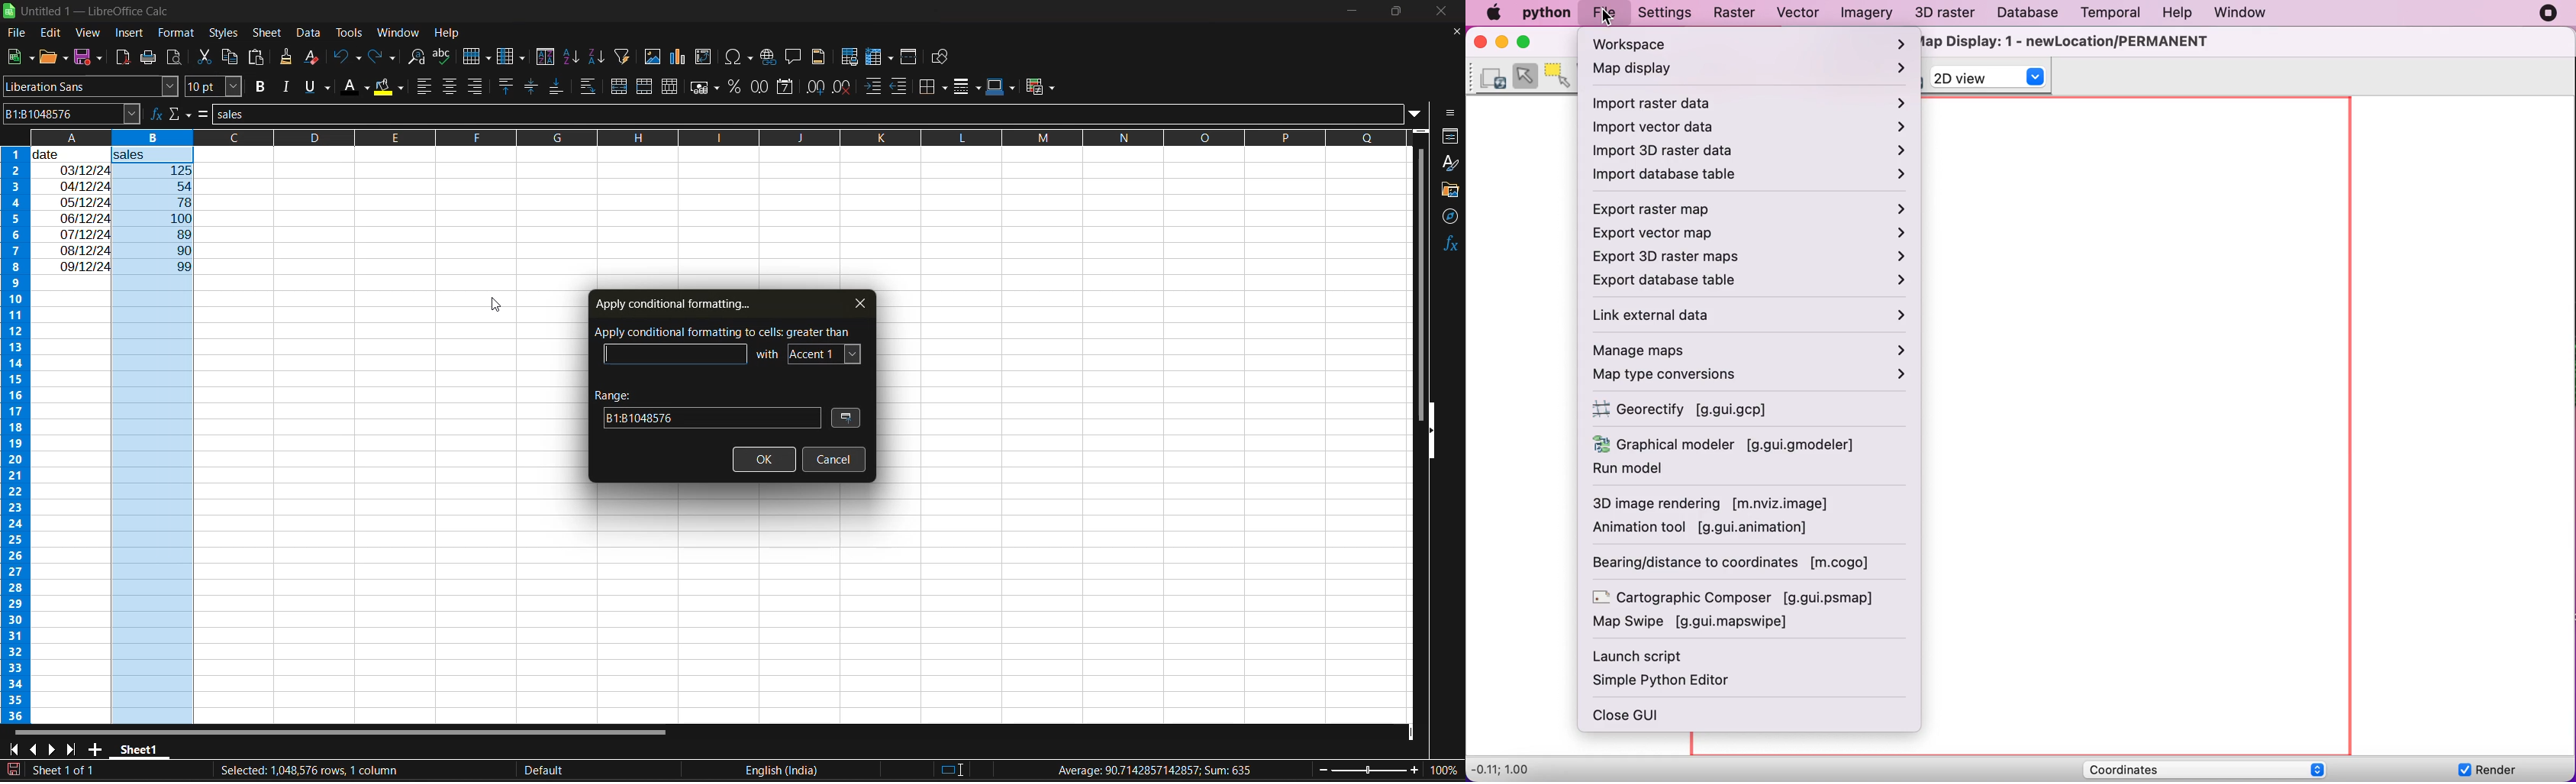 The width and height of the screenshot is (2576, 784). What do you see at coordinates (96, 748) in the screenshot?
I see `add new sheet` at bounding box center [96, 748].